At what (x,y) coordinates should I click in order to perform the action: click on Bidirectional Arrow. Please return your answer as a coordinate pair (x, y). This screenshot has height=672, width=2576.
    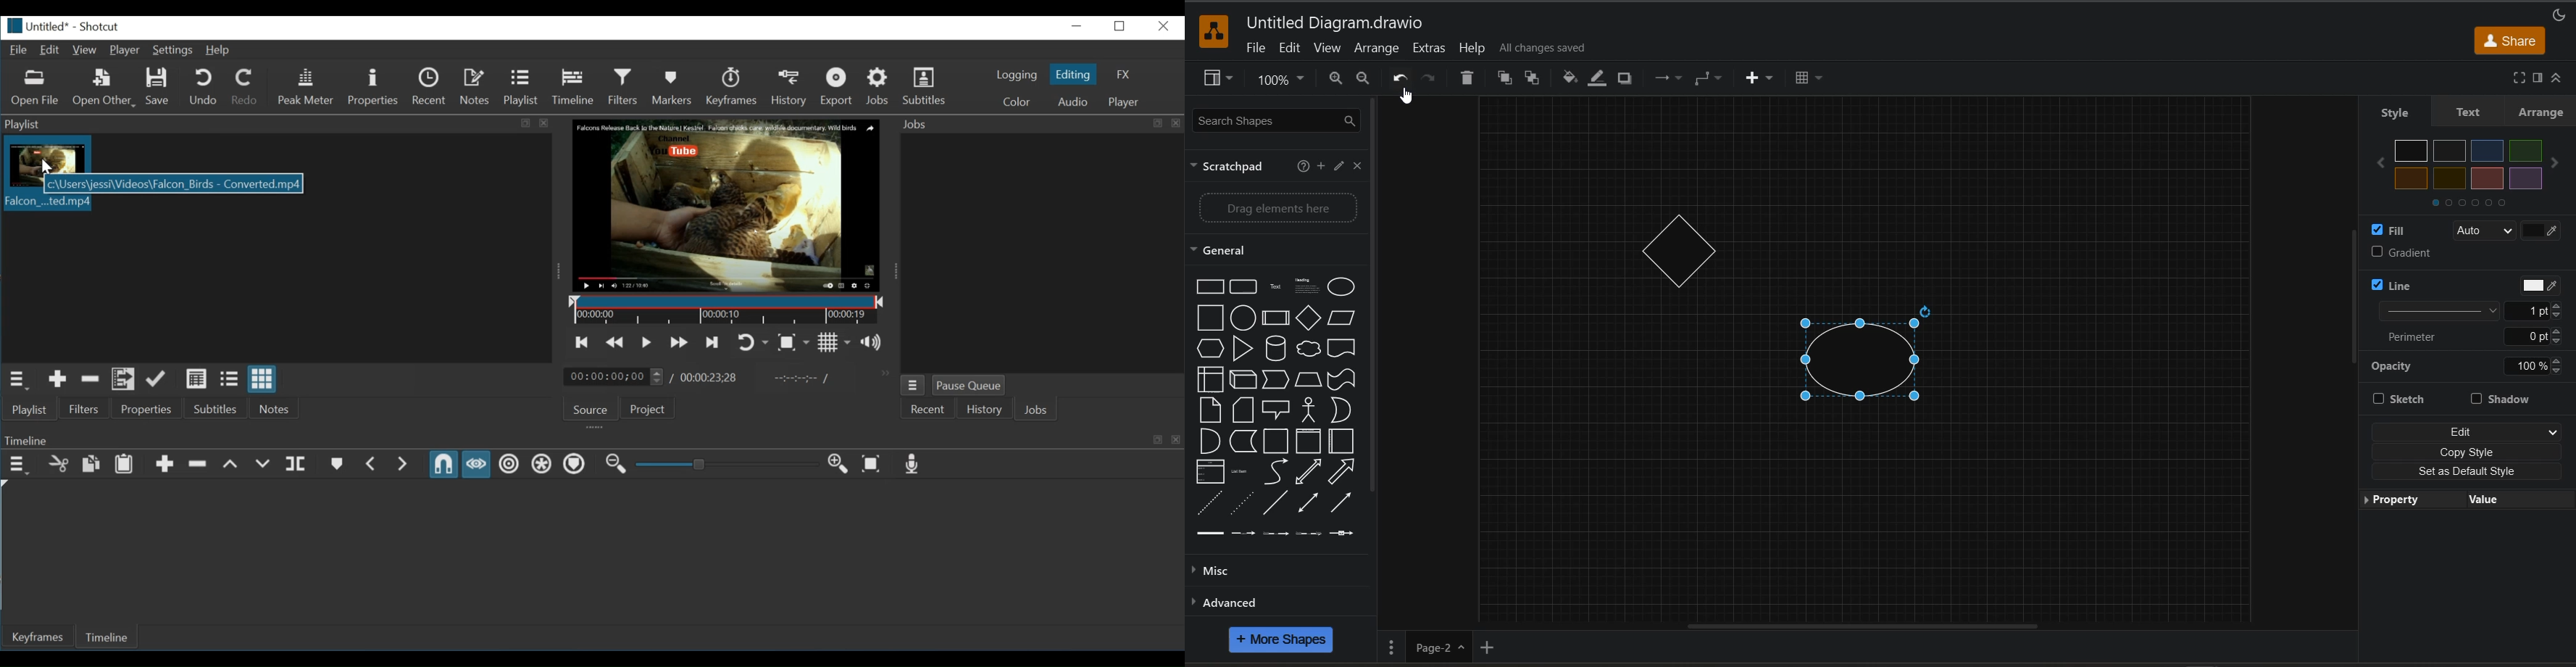
    Looking at the image, I should click on (1310, 471).